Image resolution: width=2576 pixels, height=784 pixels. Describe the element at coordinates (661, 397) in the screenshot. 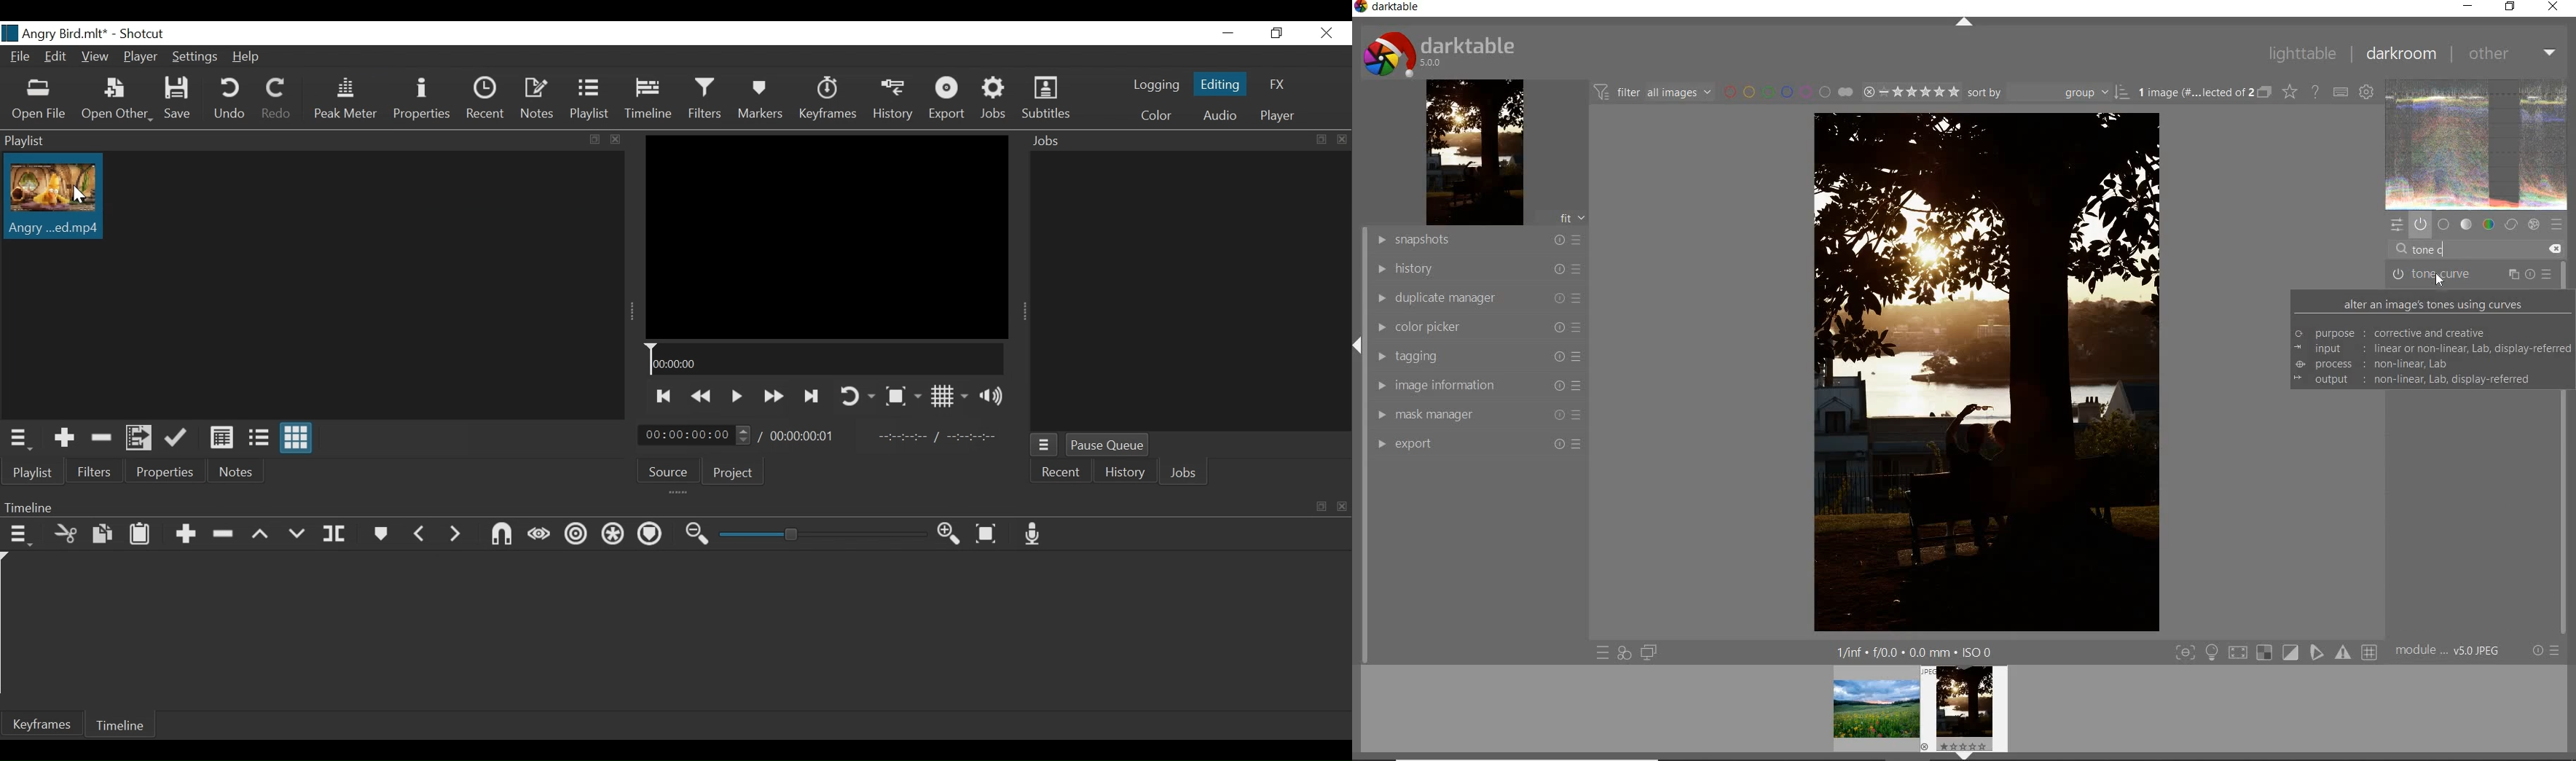

I see `Skip to the next point` at that location.